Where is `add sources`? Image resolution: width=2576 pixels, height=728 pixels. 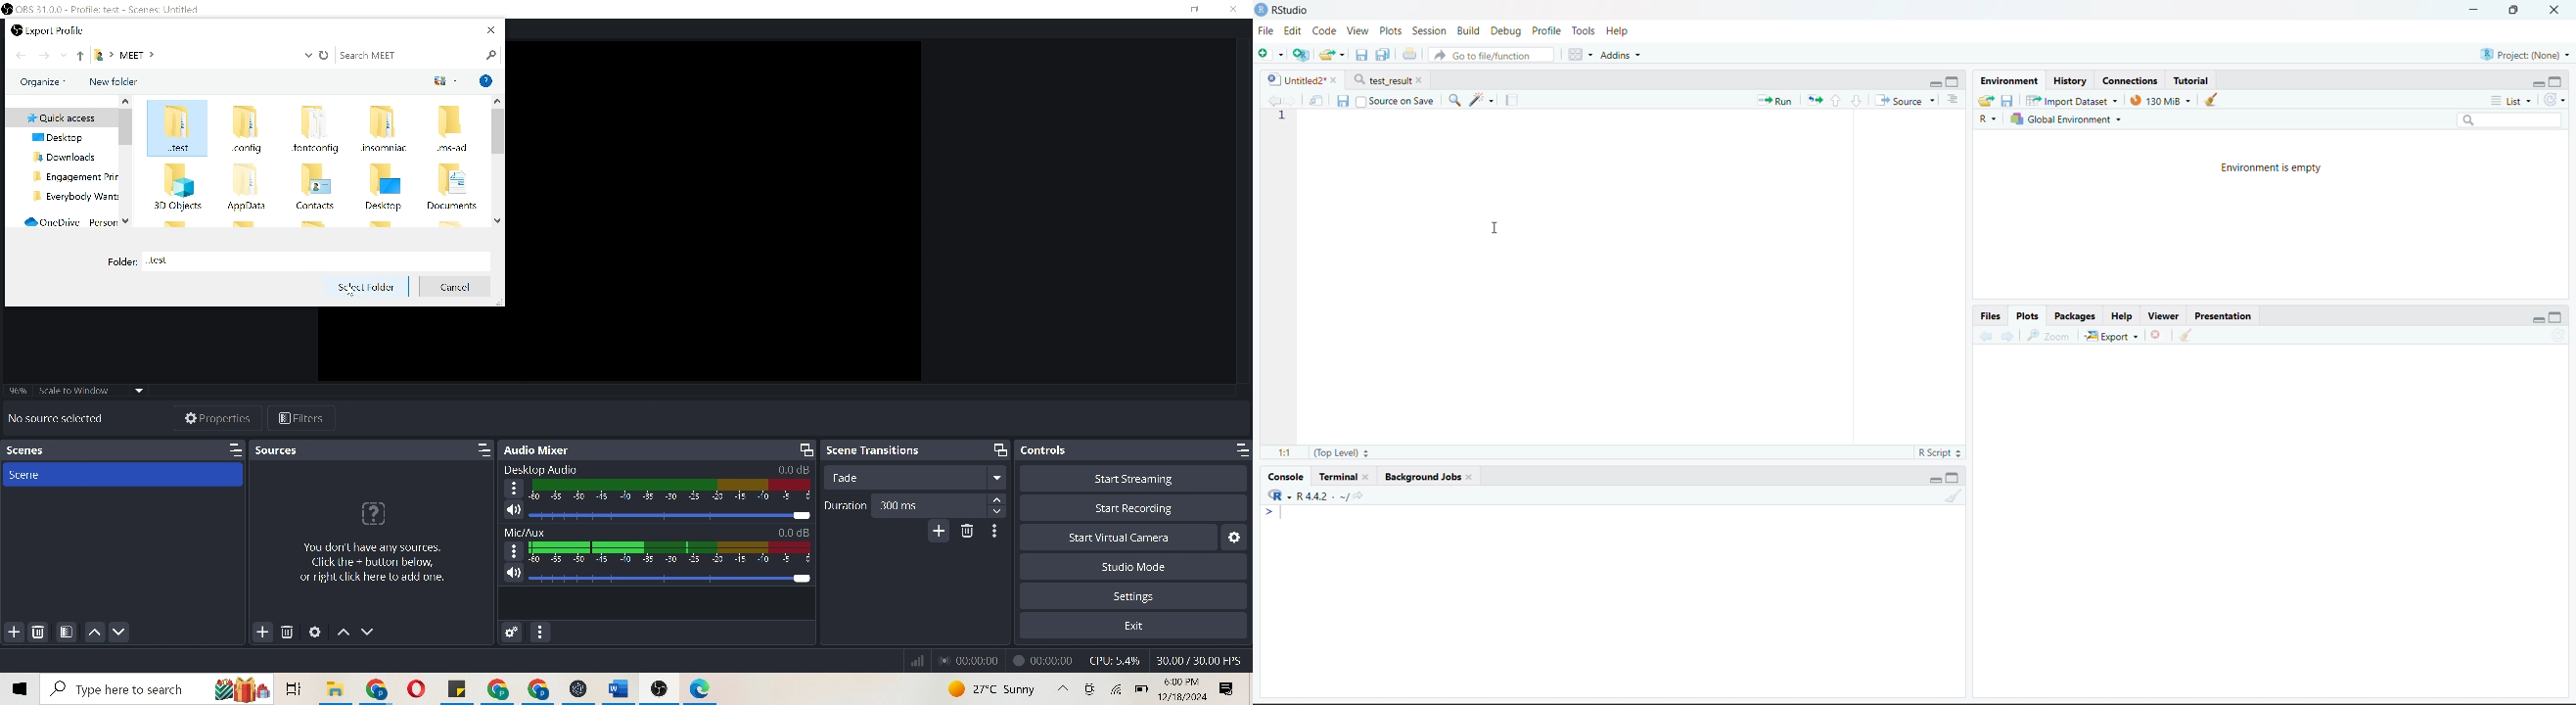
add sources is located at coordinates (260, 631).